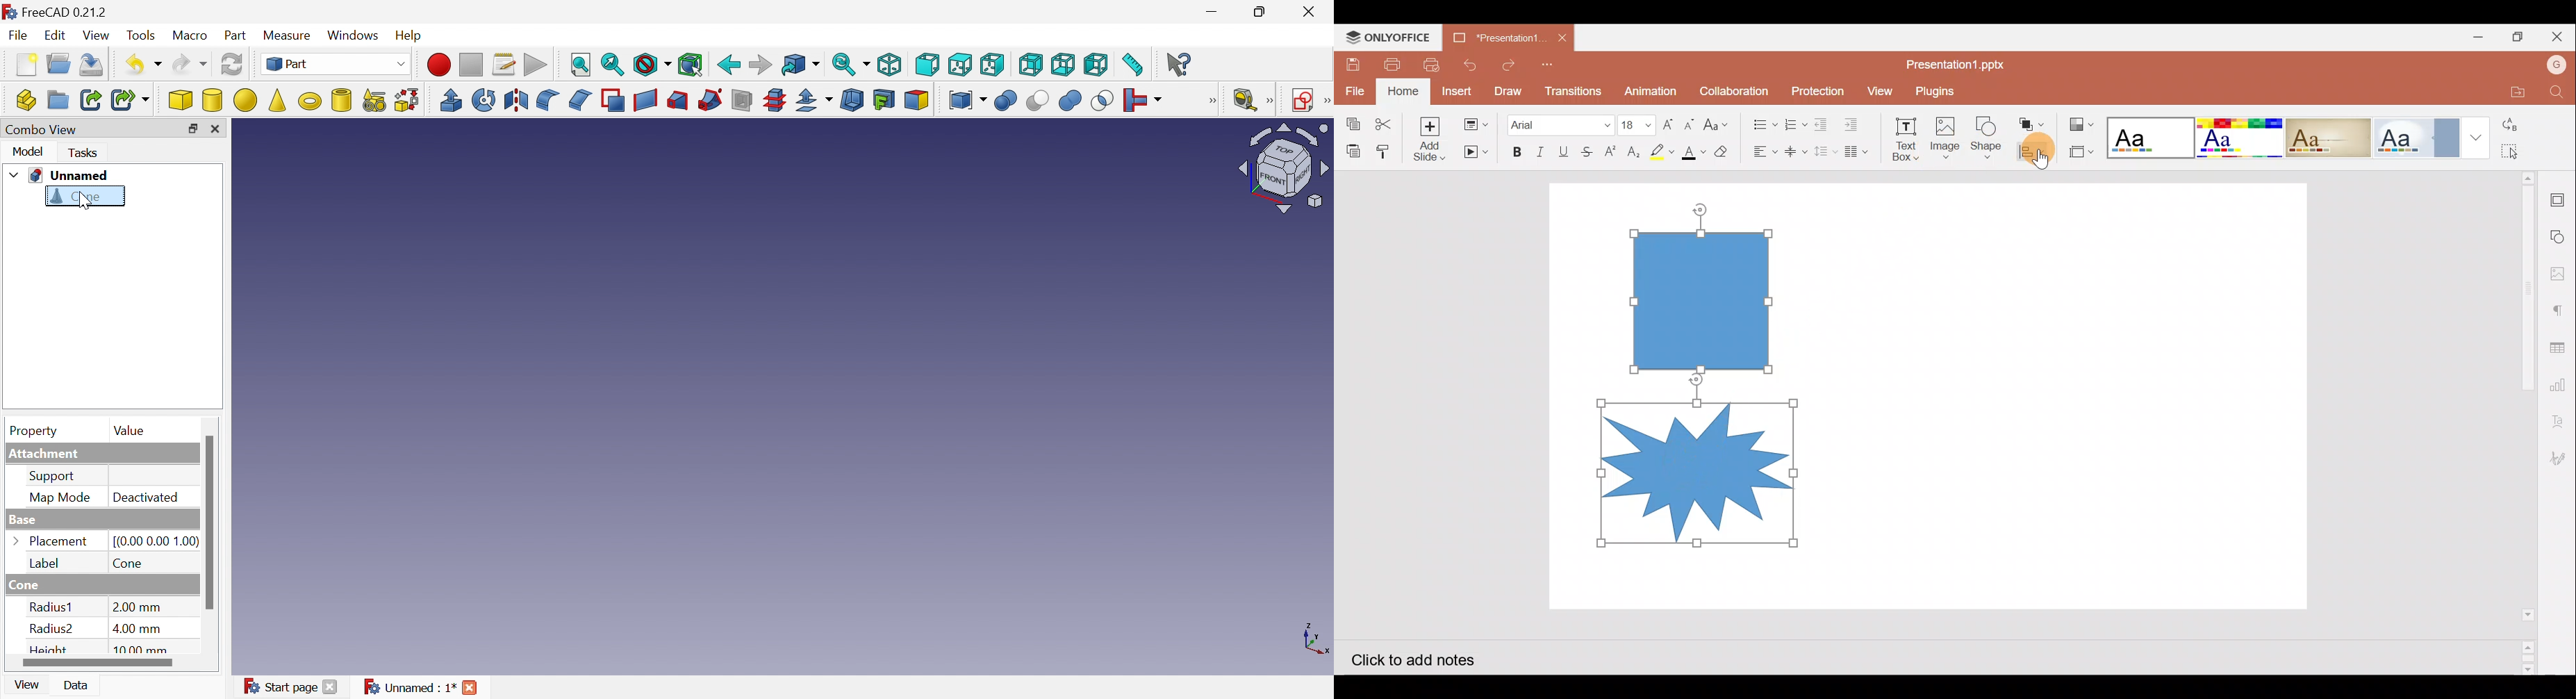 This screenshot has height=700, width=2576. What do you see at coordinates (1271, 101) in the screenshot?
I see `[Measure]` at bounding box center [1271, 101].